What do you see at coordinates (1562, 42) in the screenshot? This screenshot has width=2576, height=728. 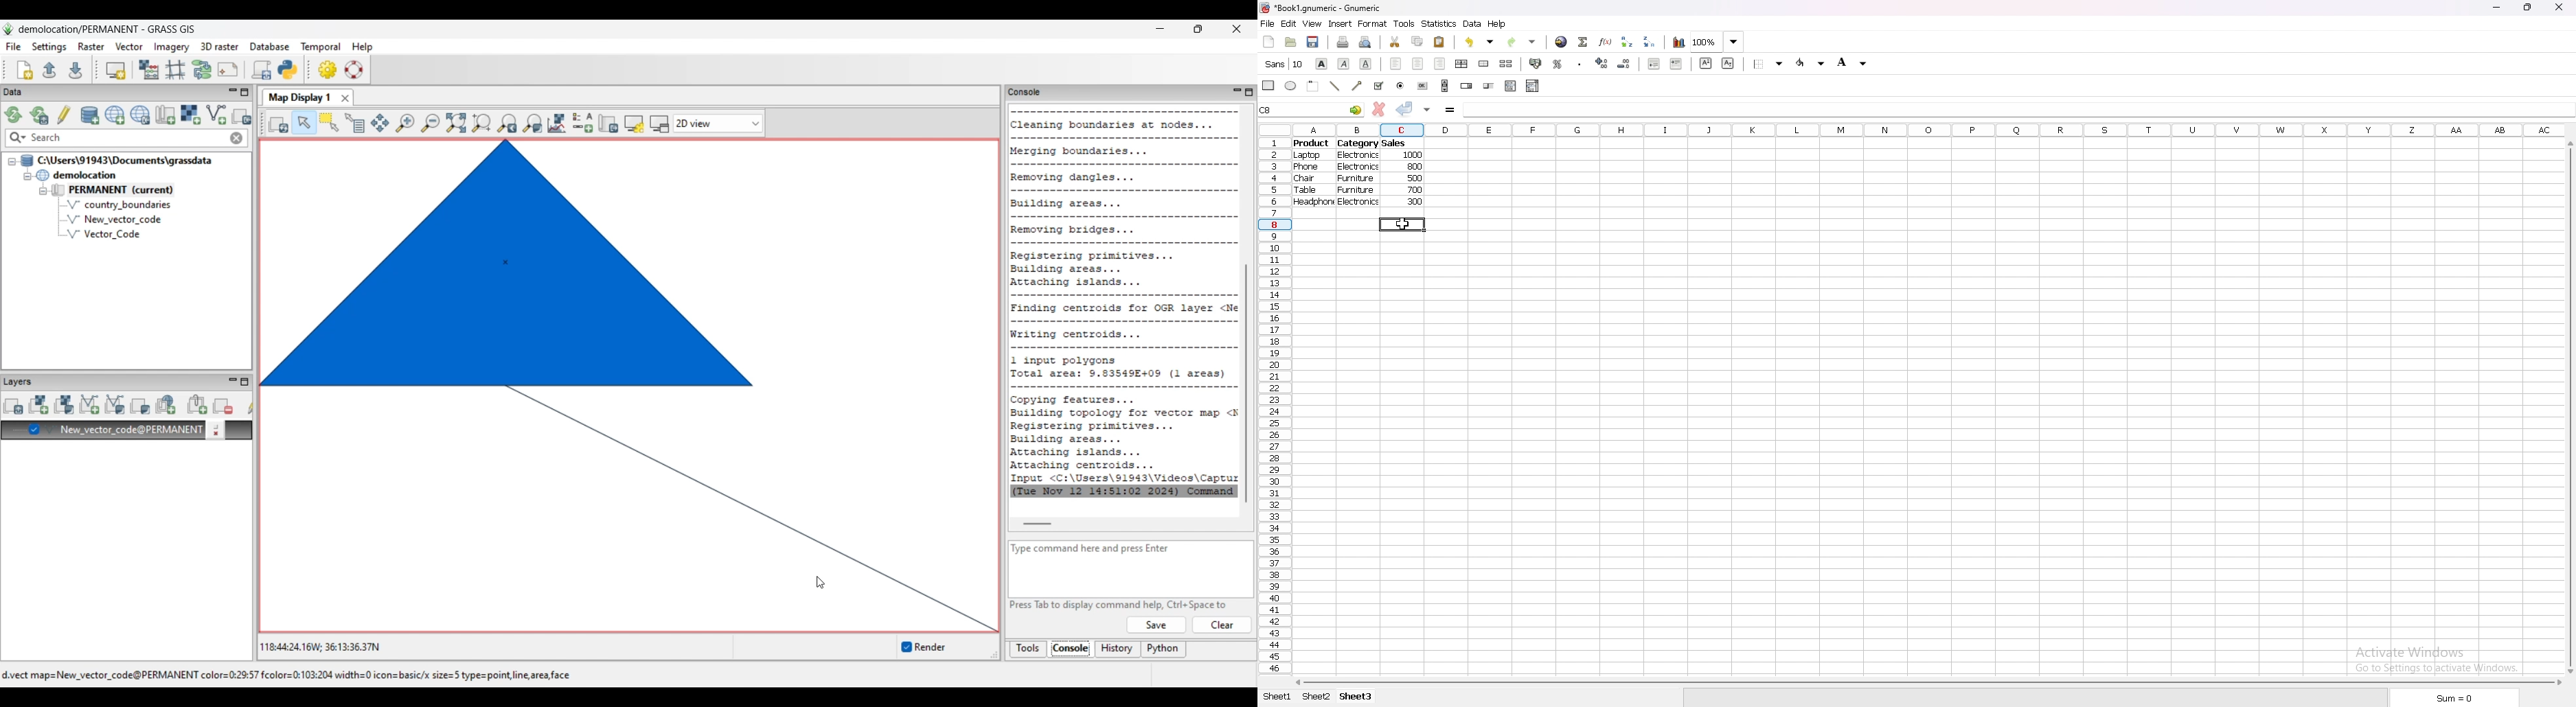 I see `hyperlink` at bounding box center [1562, 42].